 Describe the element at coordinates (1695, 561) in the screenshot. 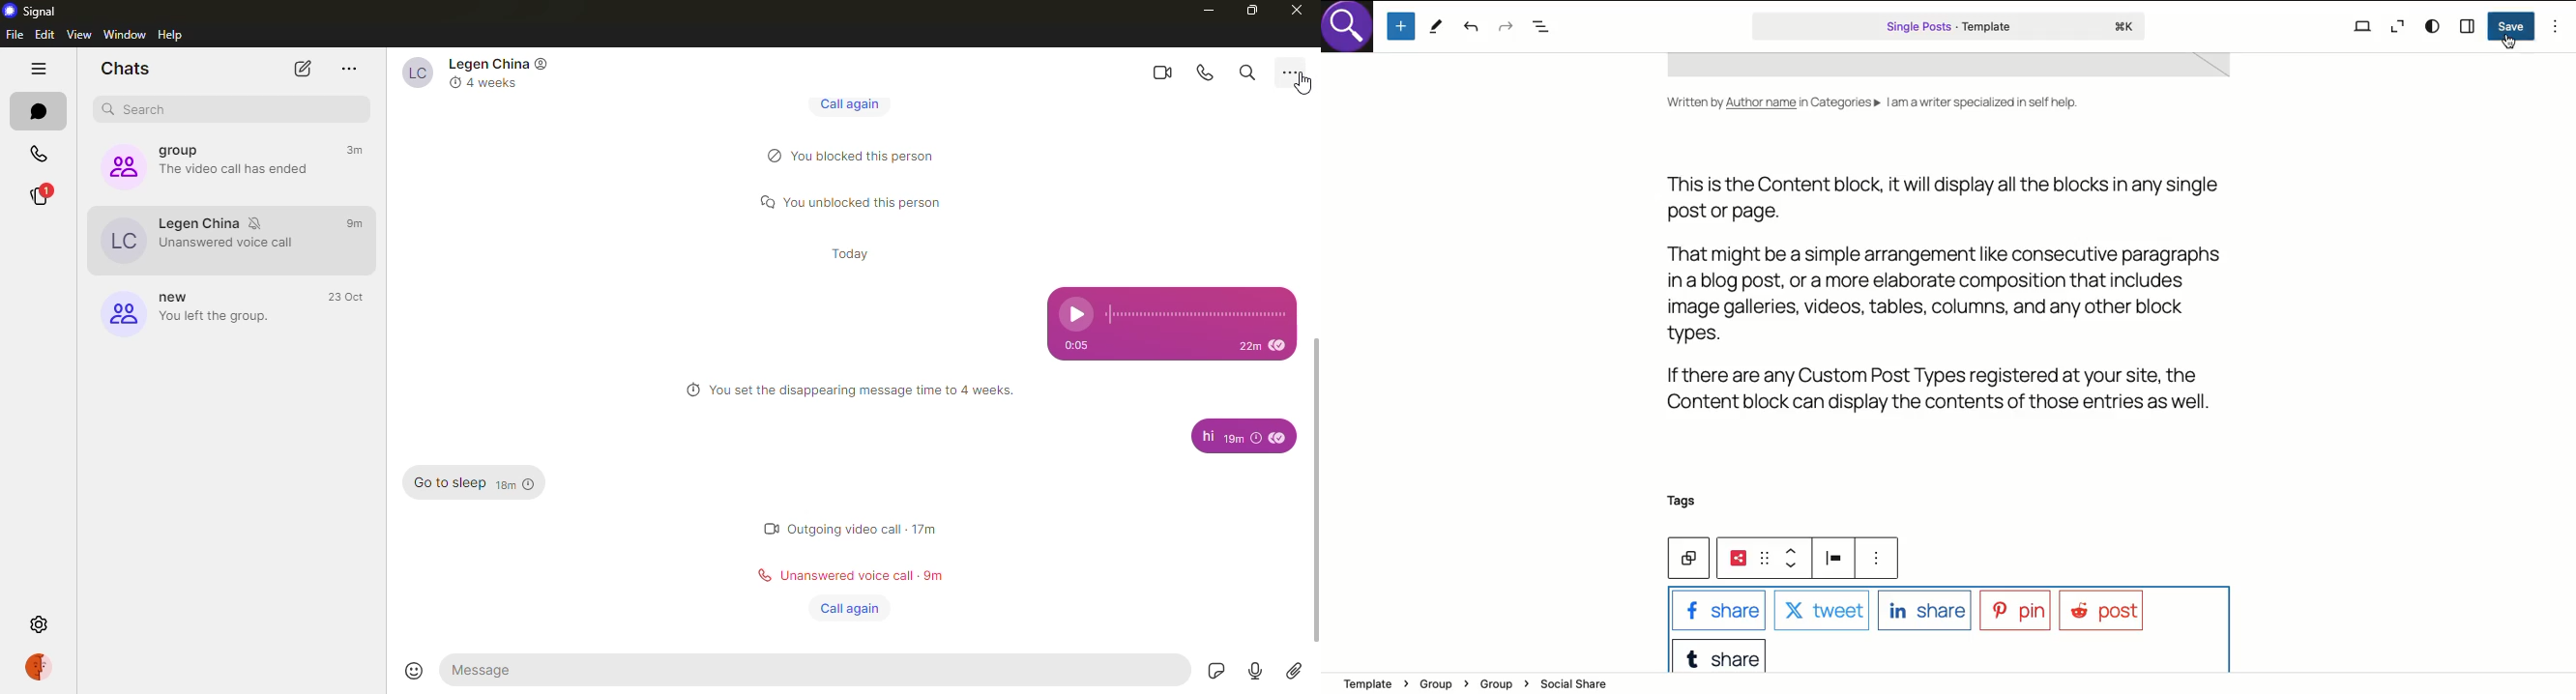

I see `Parent block` at that location.